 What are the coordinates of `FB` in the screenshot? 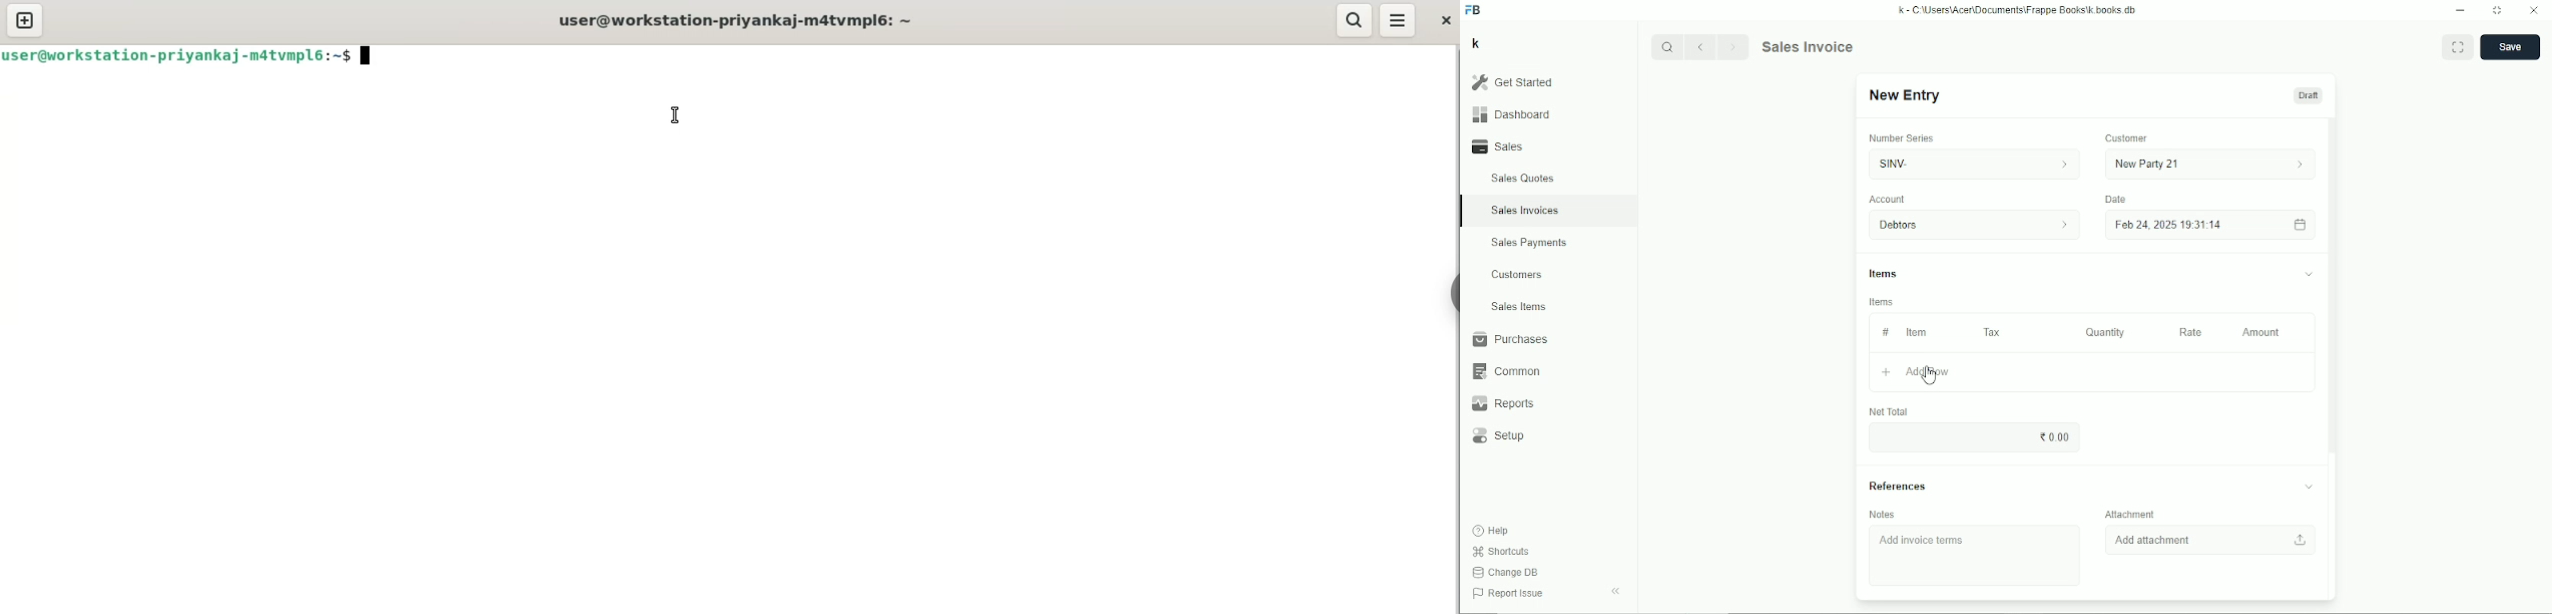 It's located at (1474, 10).